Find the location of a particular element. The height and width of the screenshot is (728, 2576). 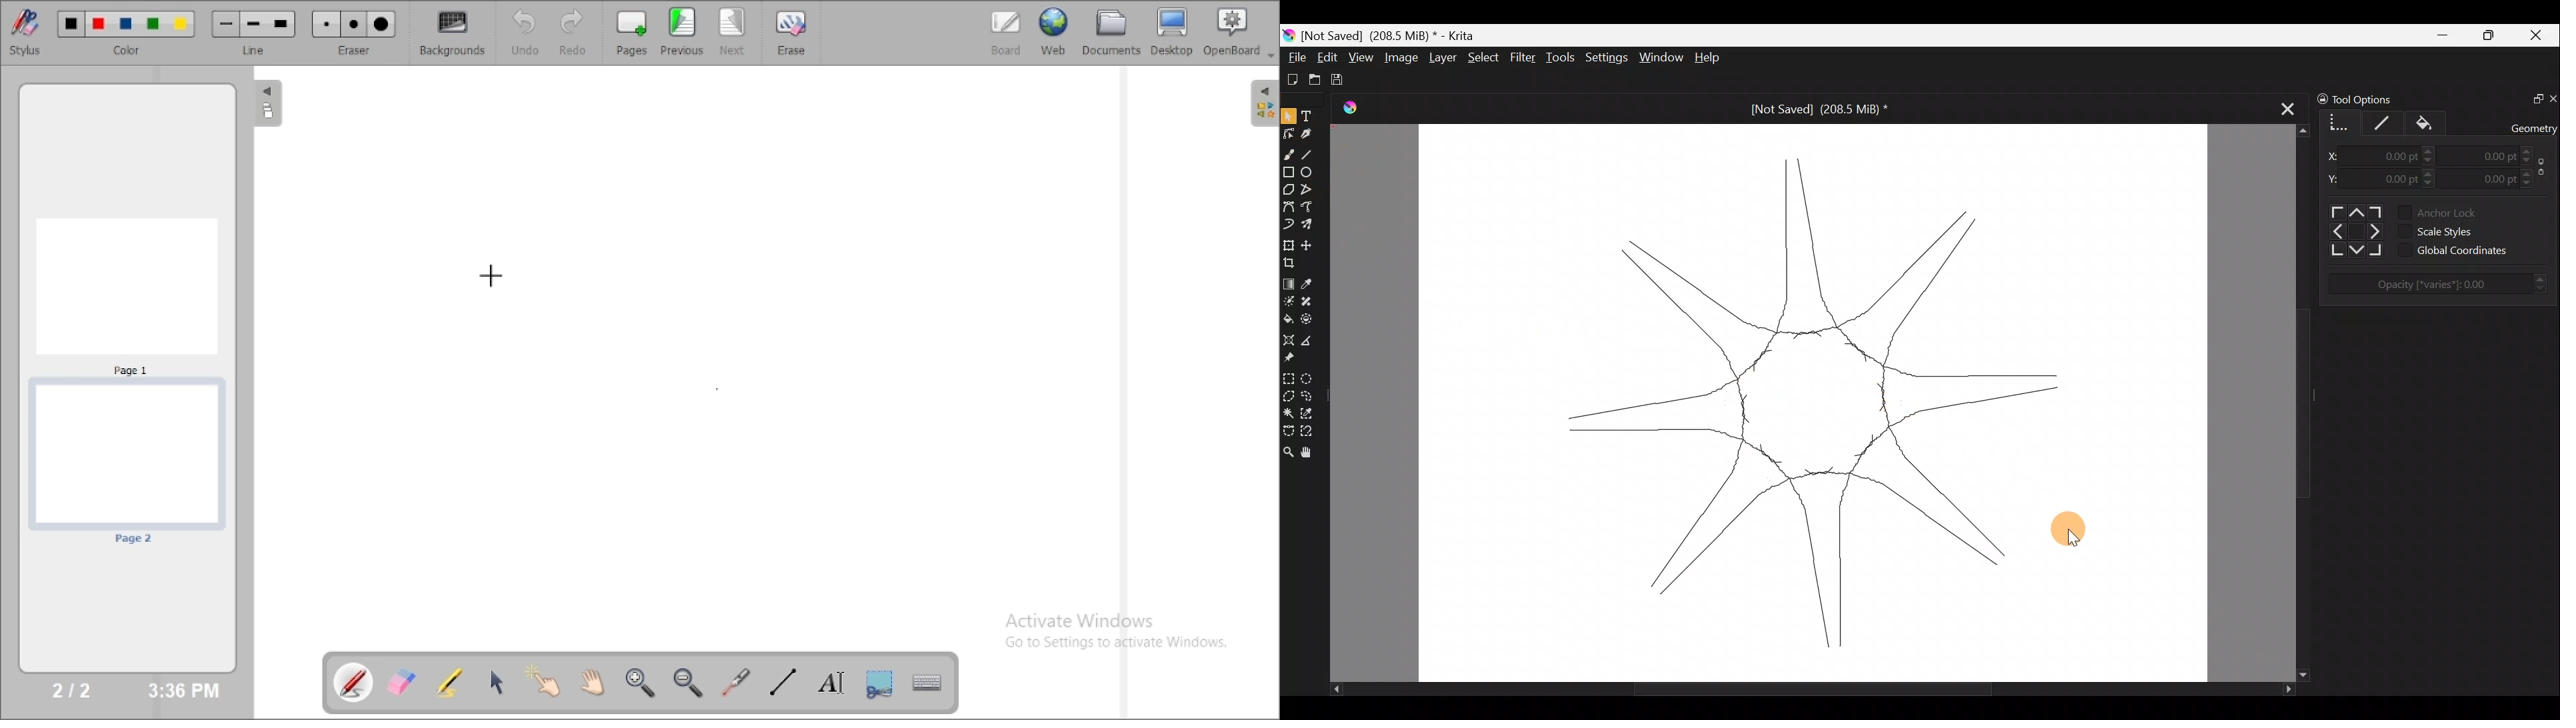

Tool options is located at coordinates (2377, 99).